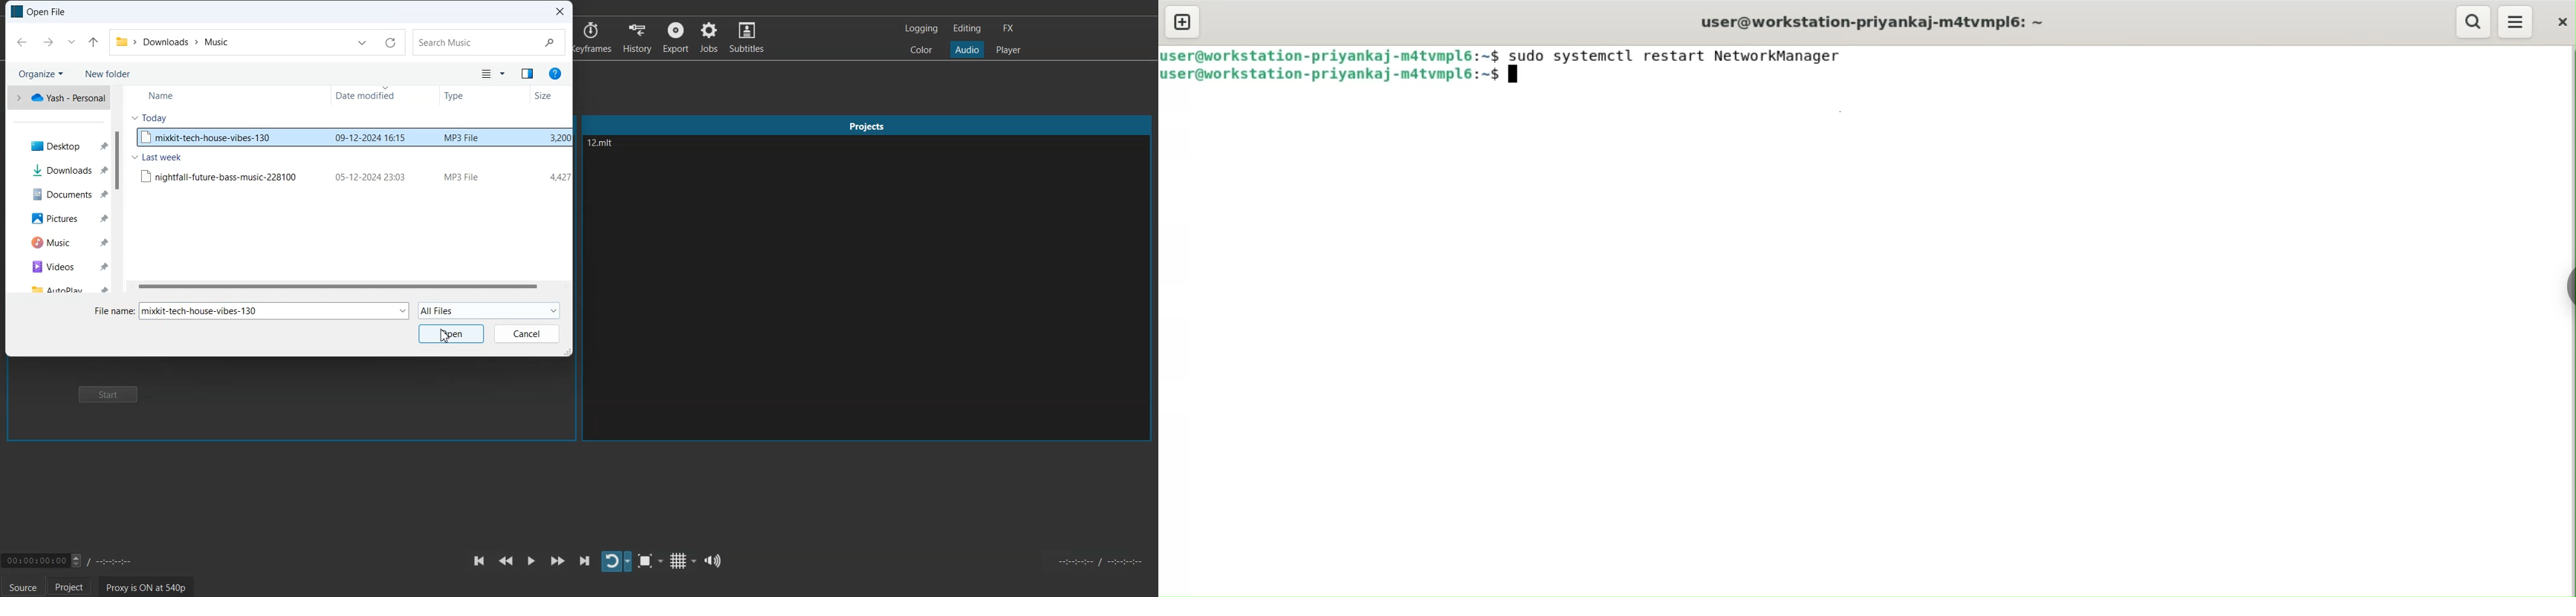  What do you see at coordinates (57, 169) in the screenshot?
I see `Downloads` at bounding box center [57, 169].